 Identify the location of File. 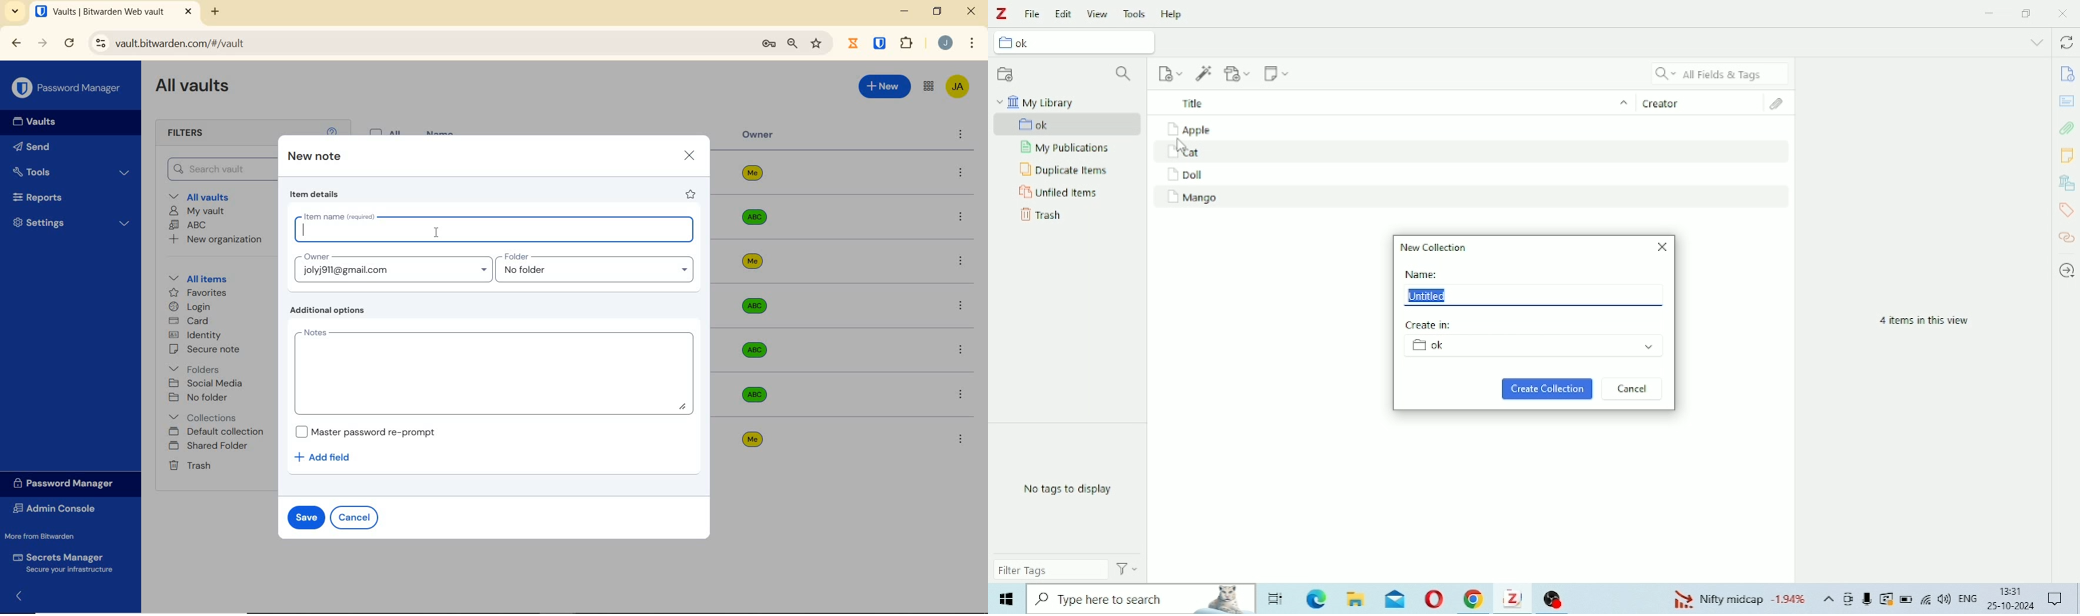
(1033, 14).